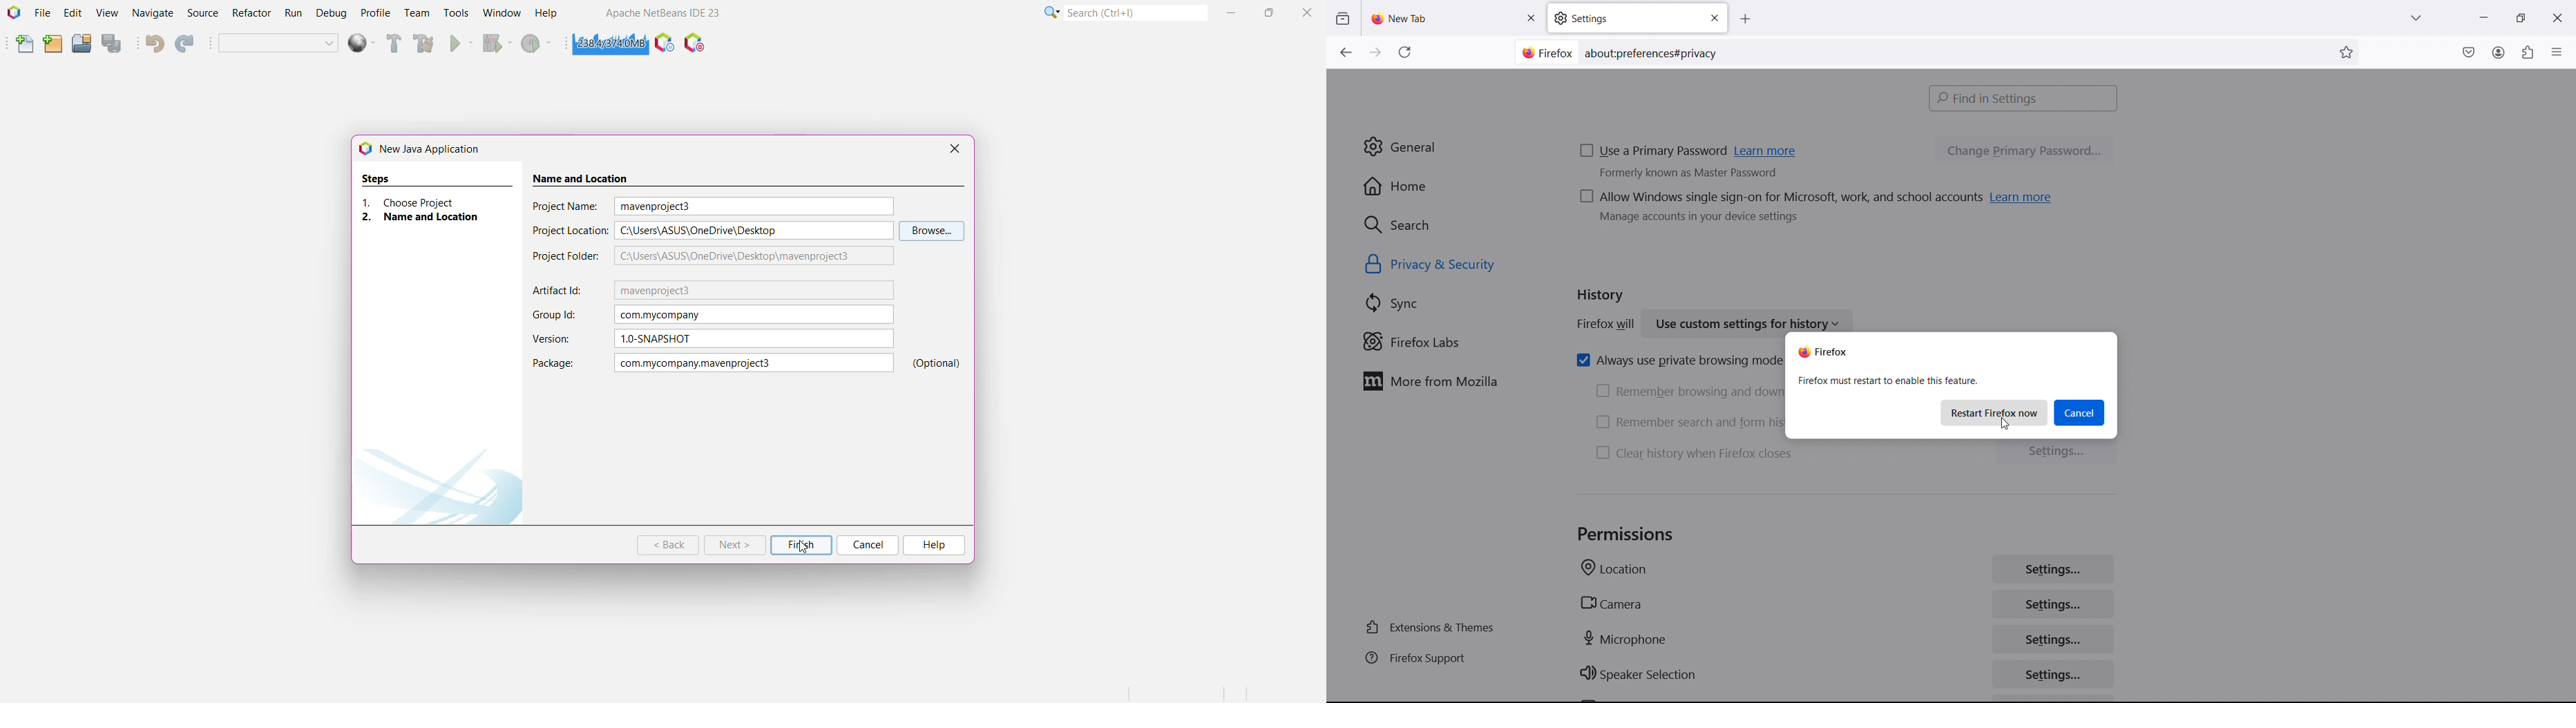 The image size is (2576, 728). I want to click on Project Name, so click(568, 206).